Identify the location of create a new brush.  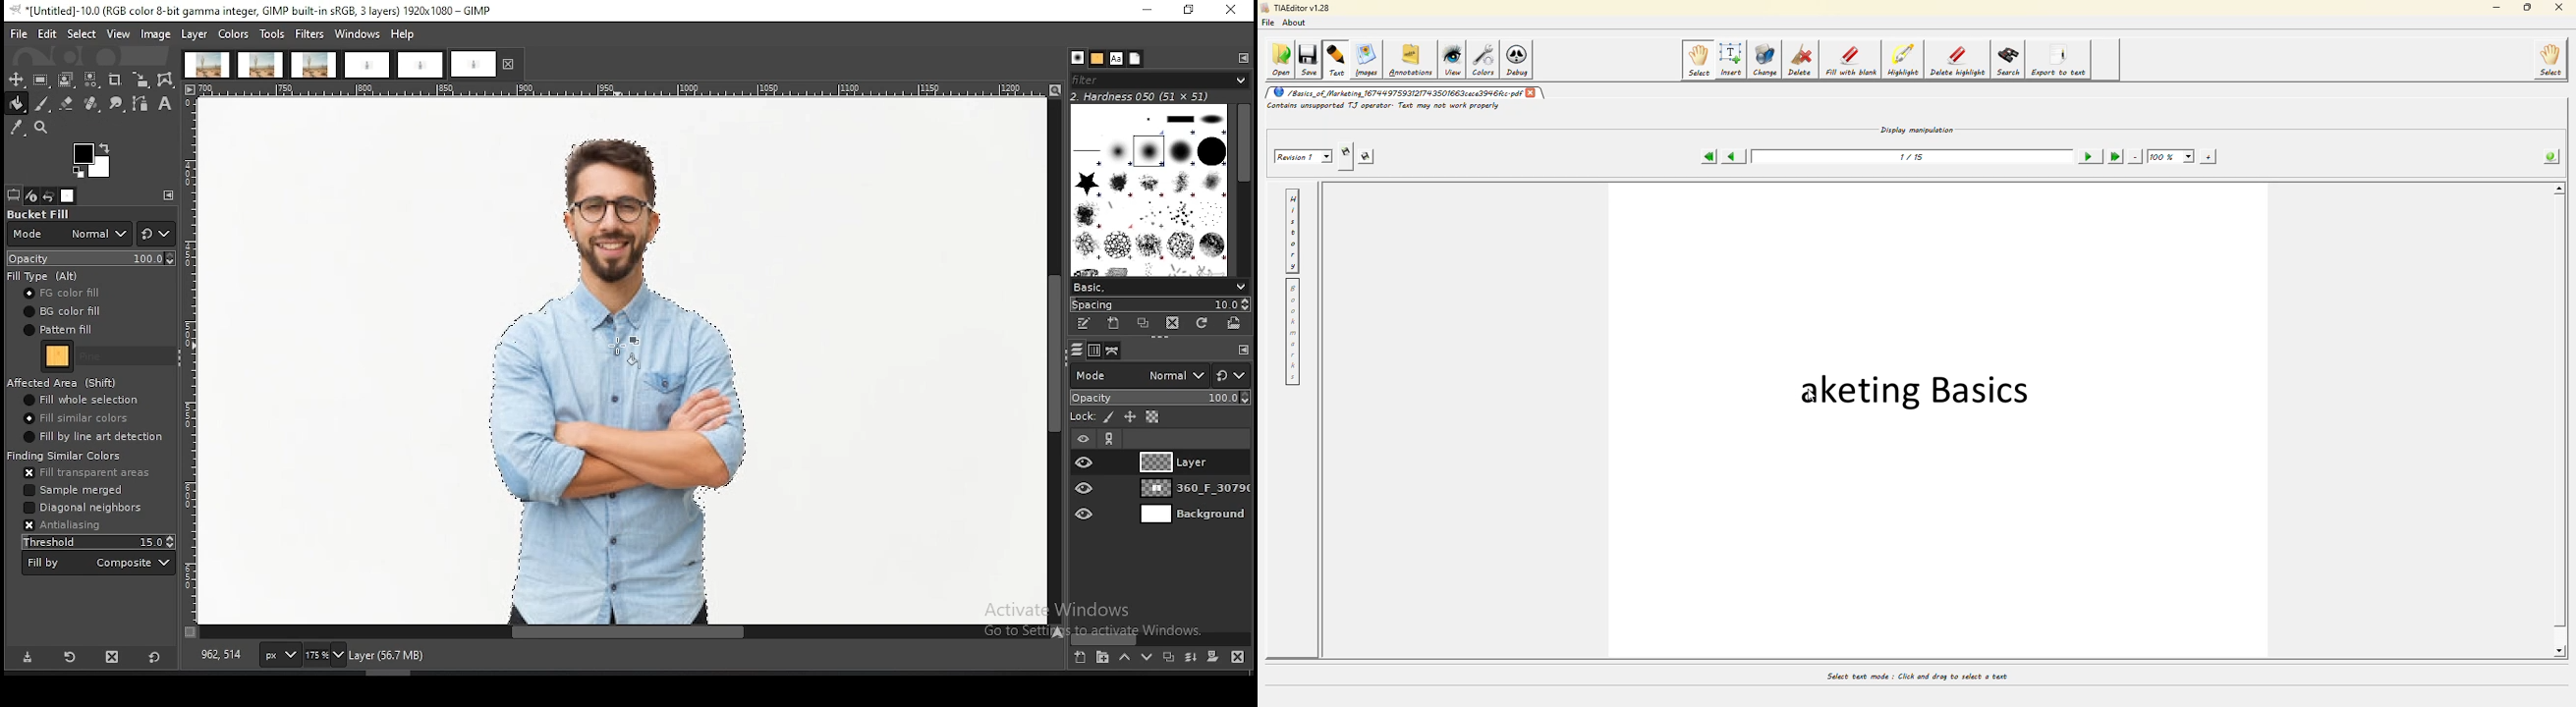
(1114, 324).